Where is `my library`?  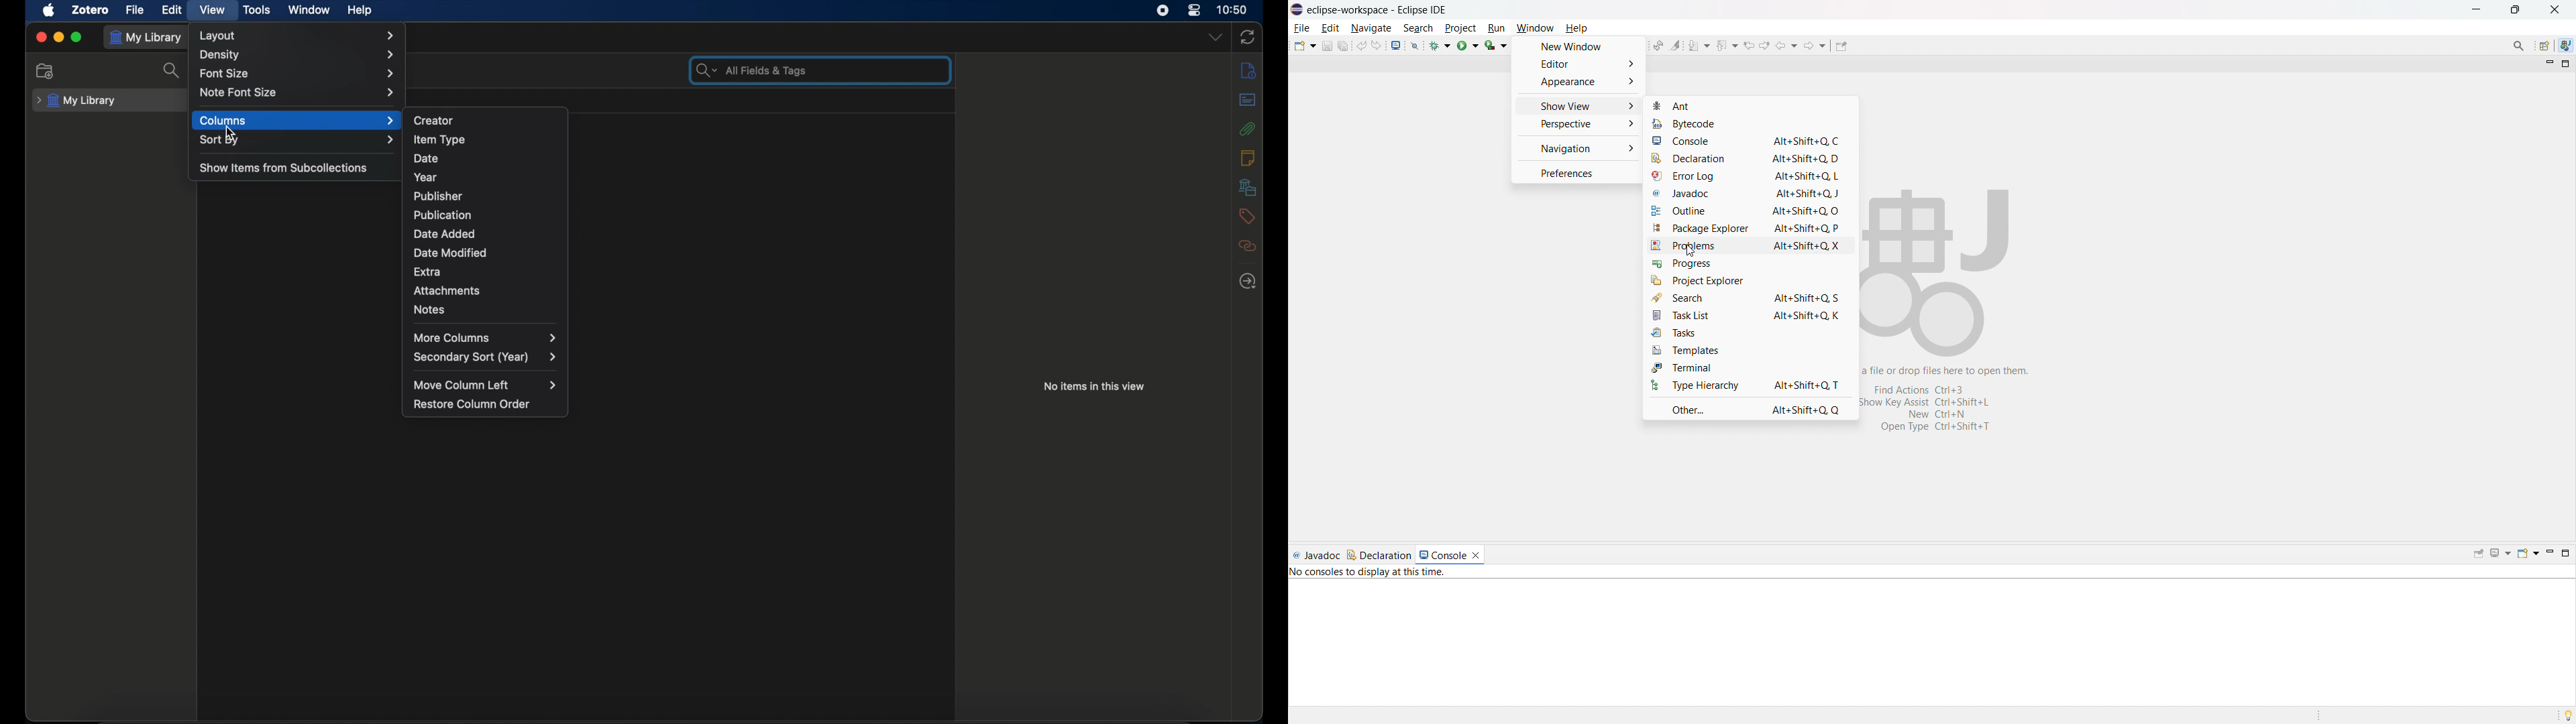 my library is located at coordinates (76, 101).